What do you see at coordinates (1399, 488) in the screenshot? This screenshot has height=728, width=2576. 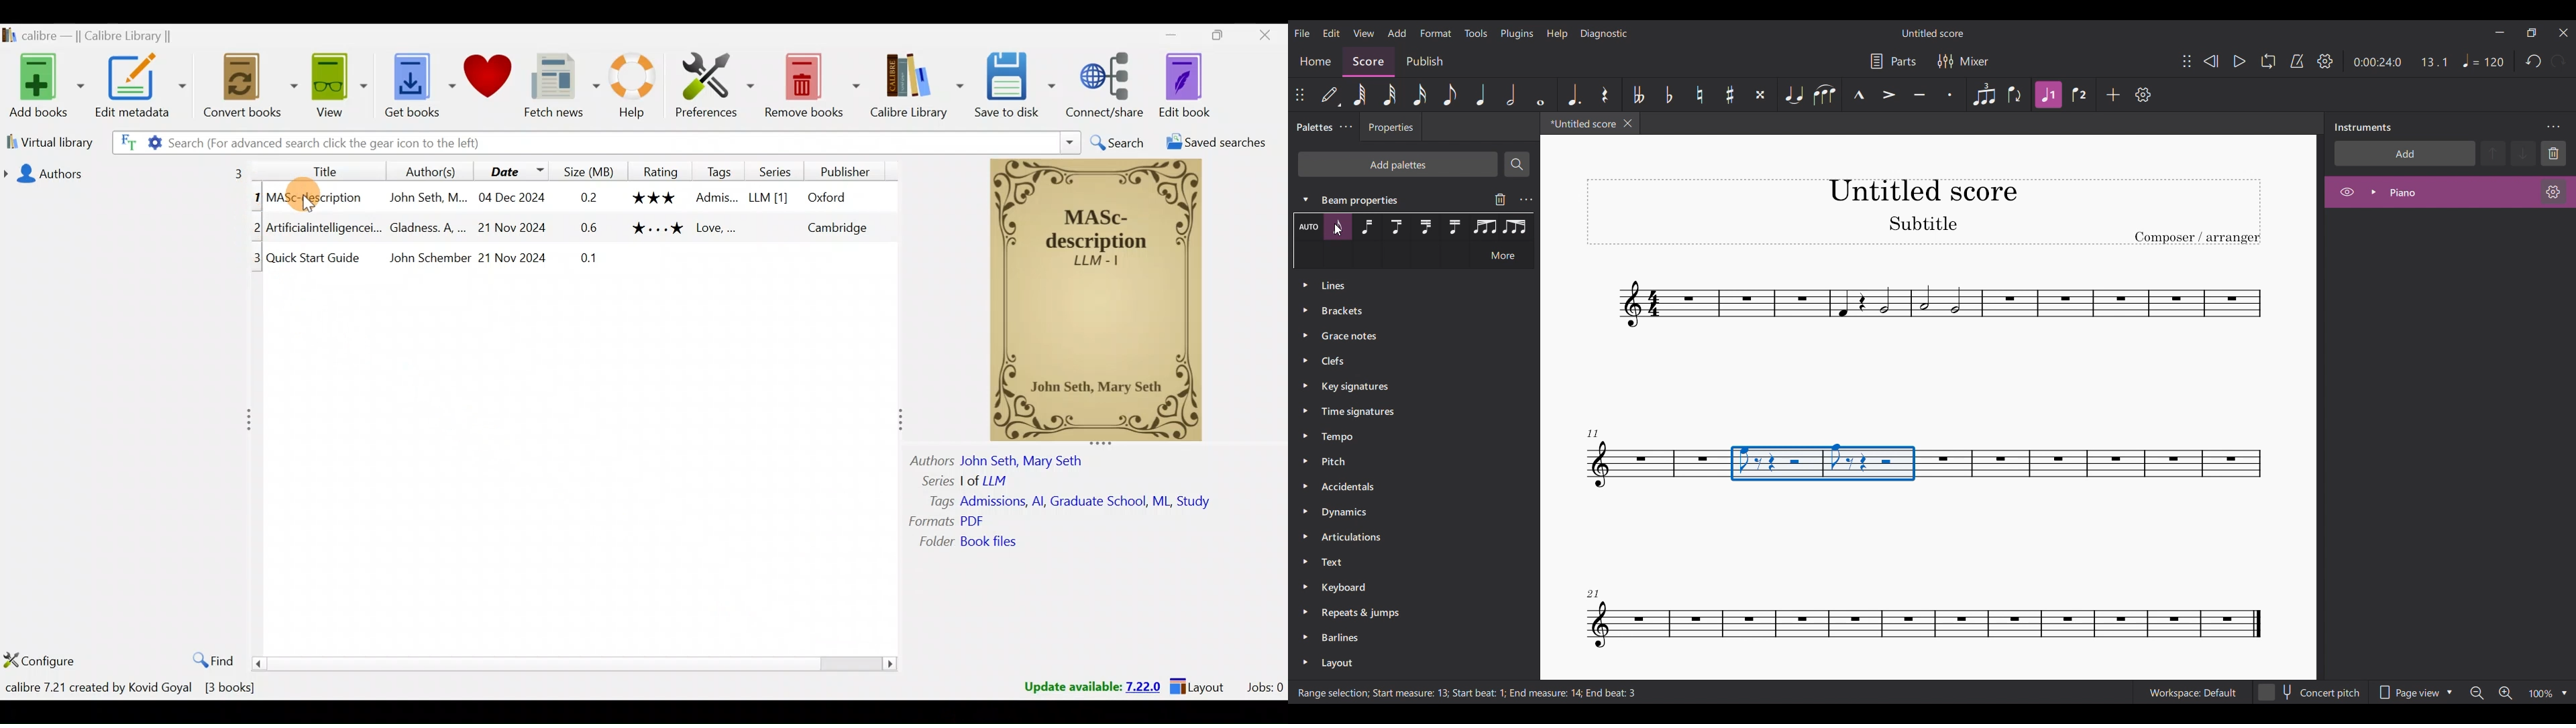 I see `Accidentals` at bounding box center [1399, 488].